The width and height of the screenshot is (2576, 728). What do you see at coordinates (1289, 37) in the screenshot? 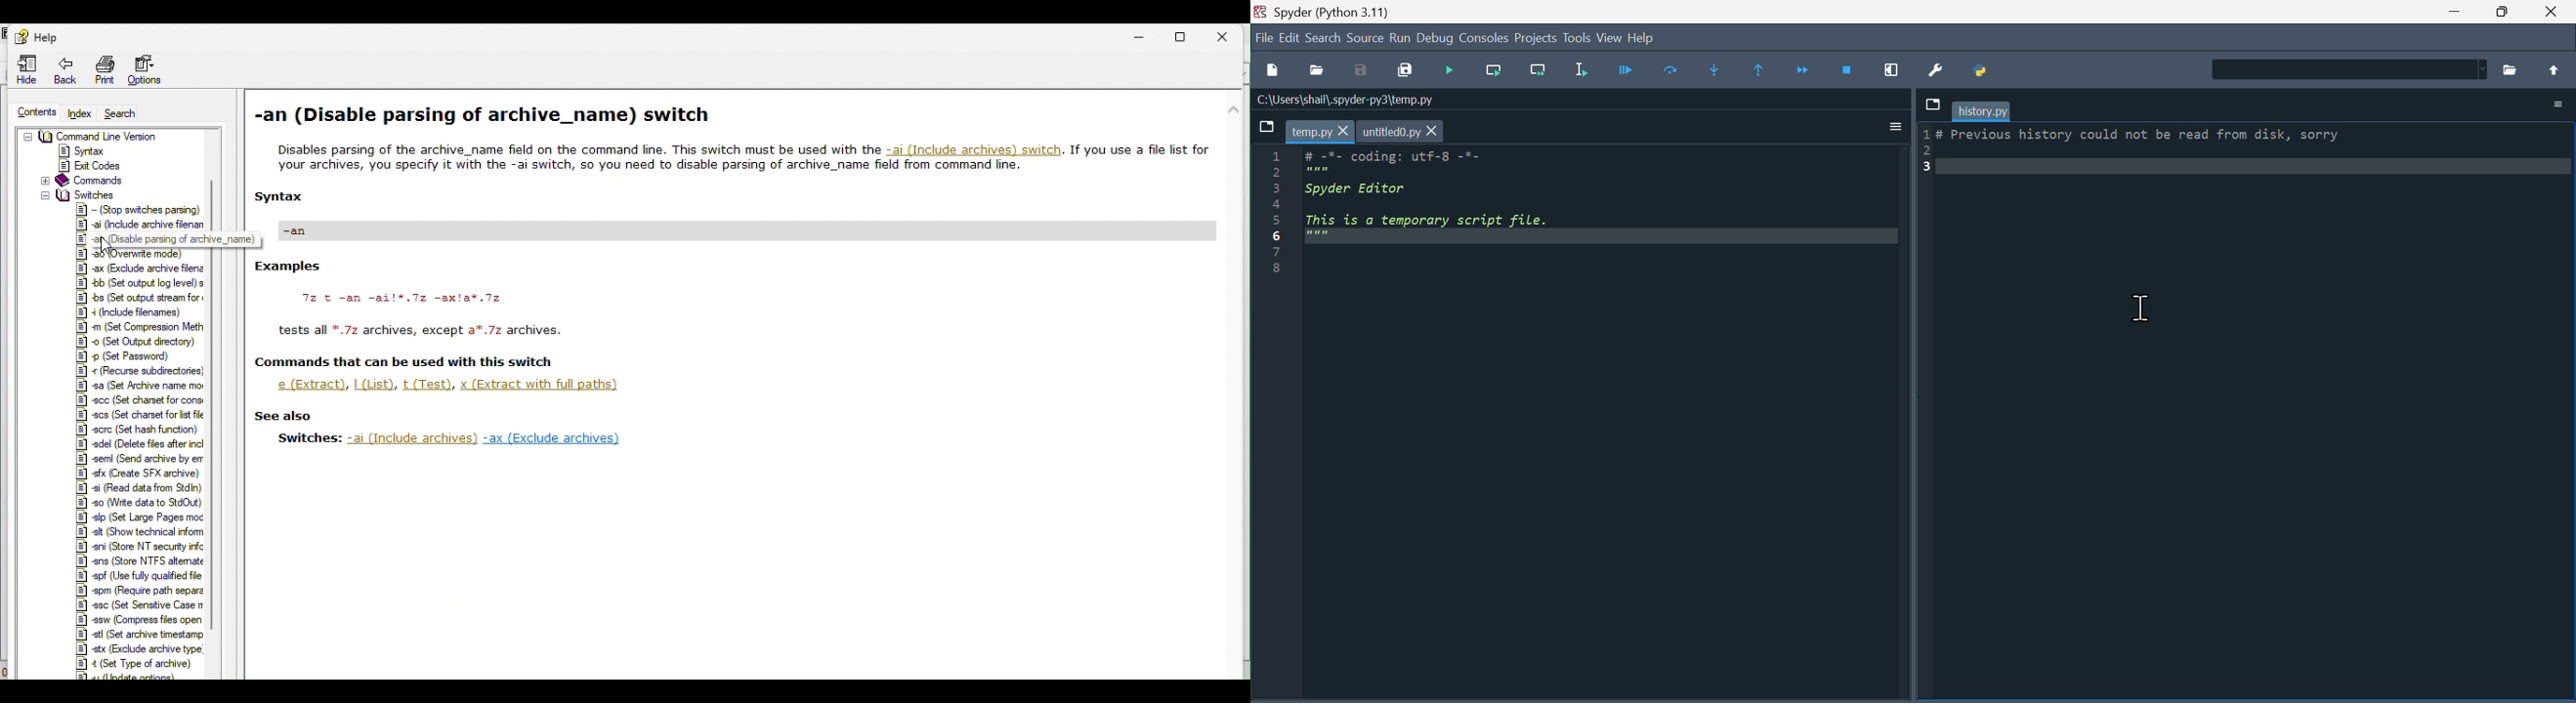
I see `edit` at bounding box center [1289, 37].